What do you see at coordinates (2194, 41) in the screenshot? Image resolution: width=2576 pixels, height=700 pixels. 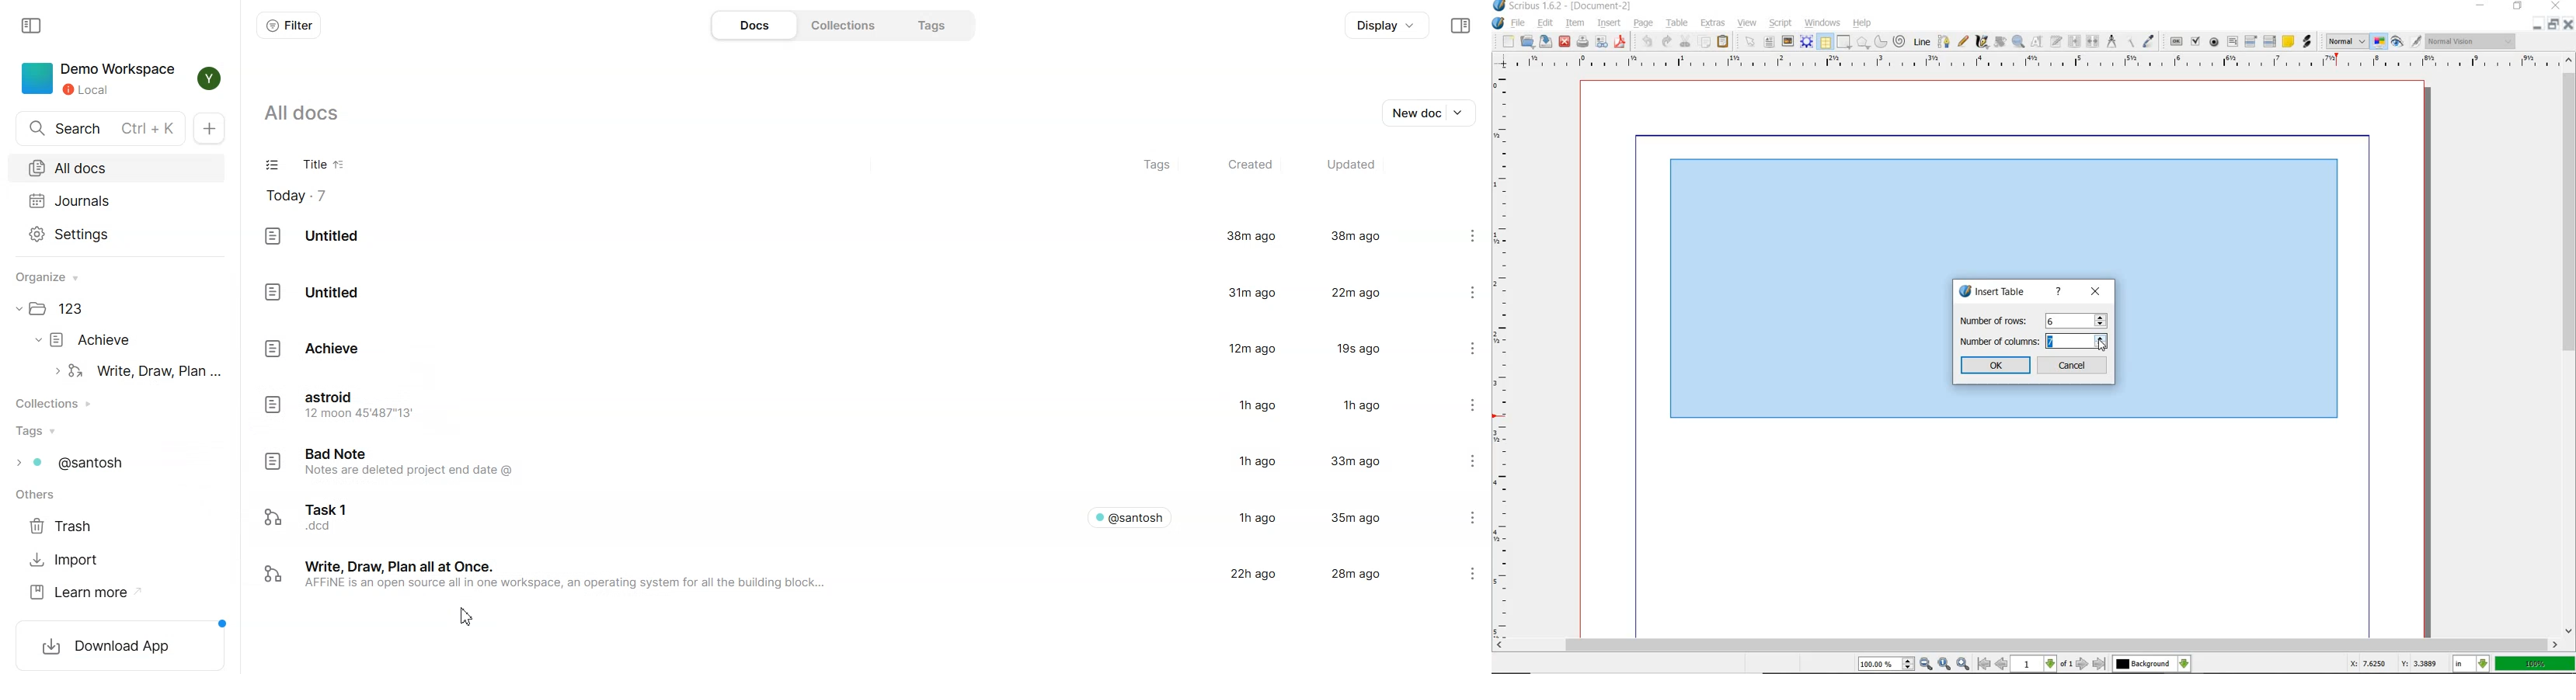 I see `pdf checkbox` at bounding box center [2194, 41].